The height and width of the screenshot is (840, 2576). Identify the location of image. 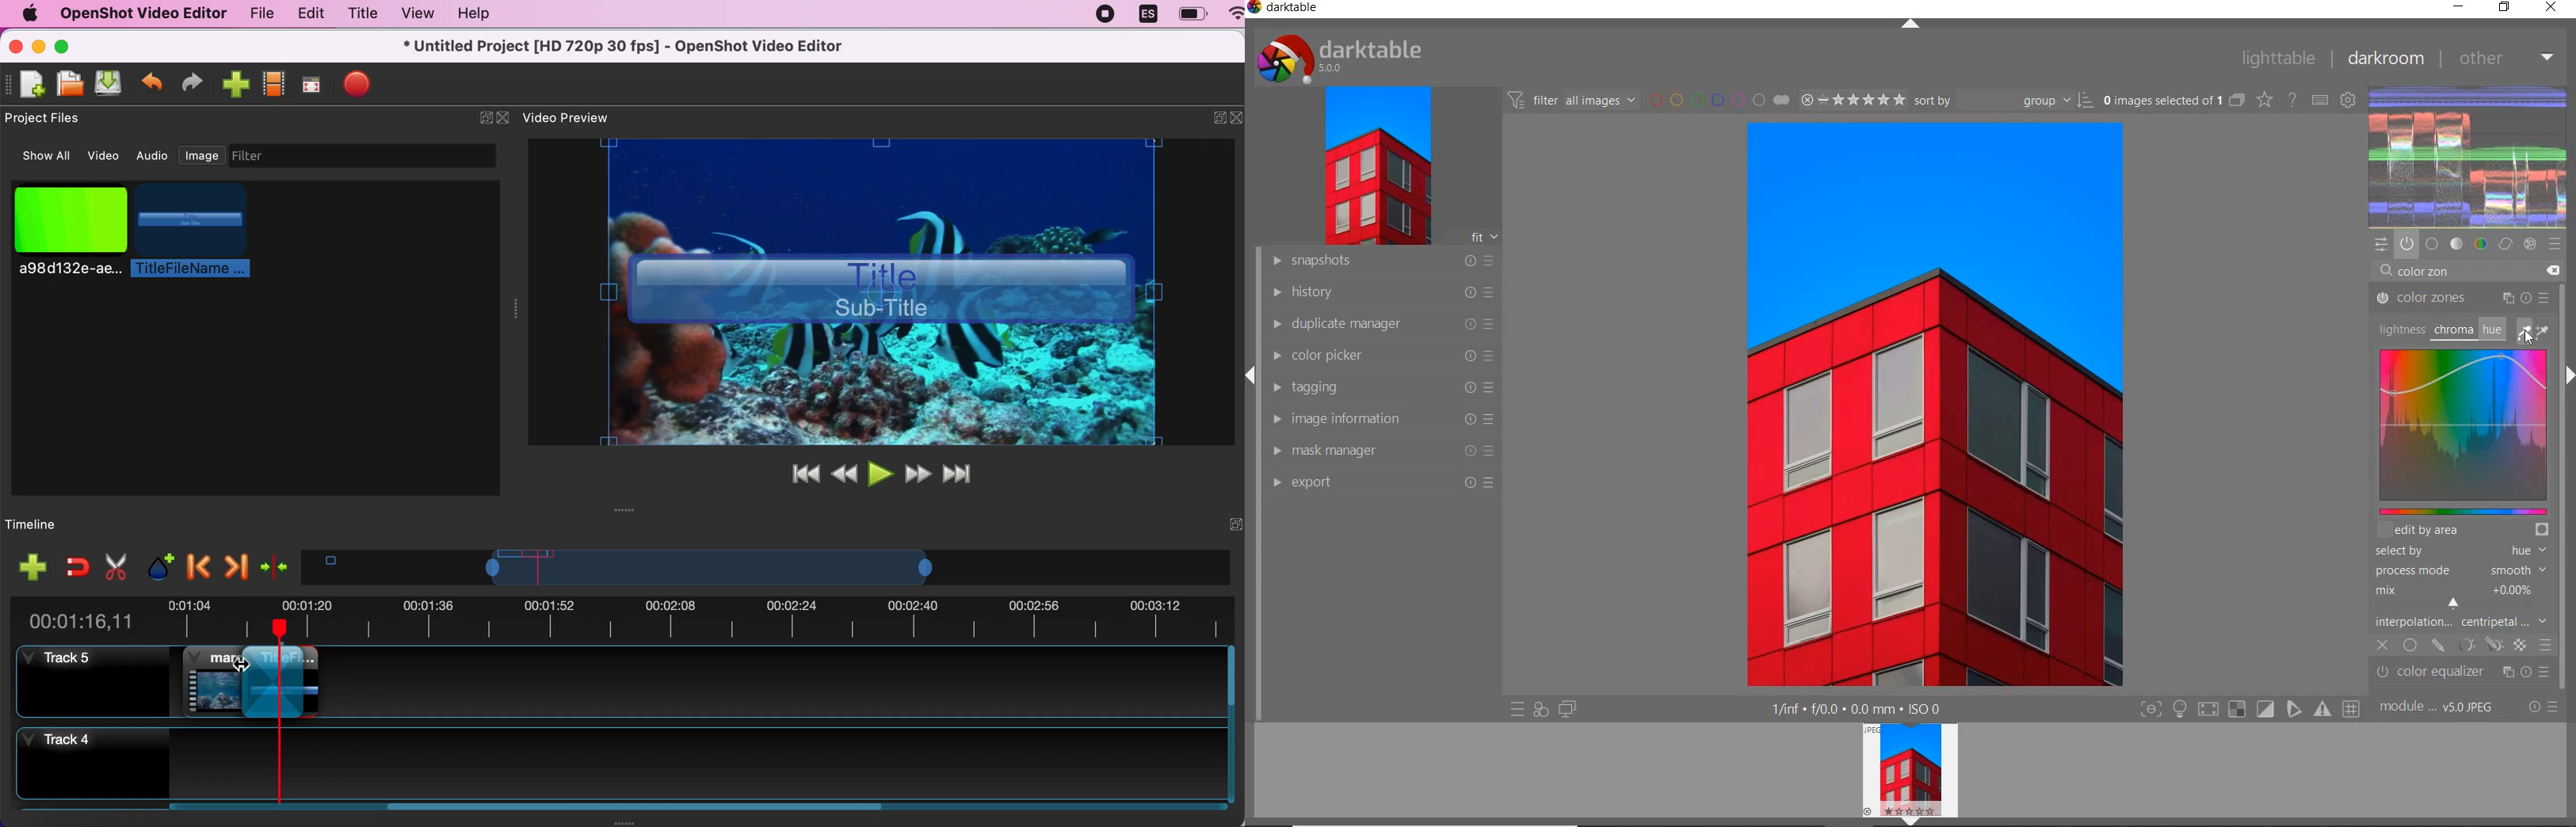
(202, 153).